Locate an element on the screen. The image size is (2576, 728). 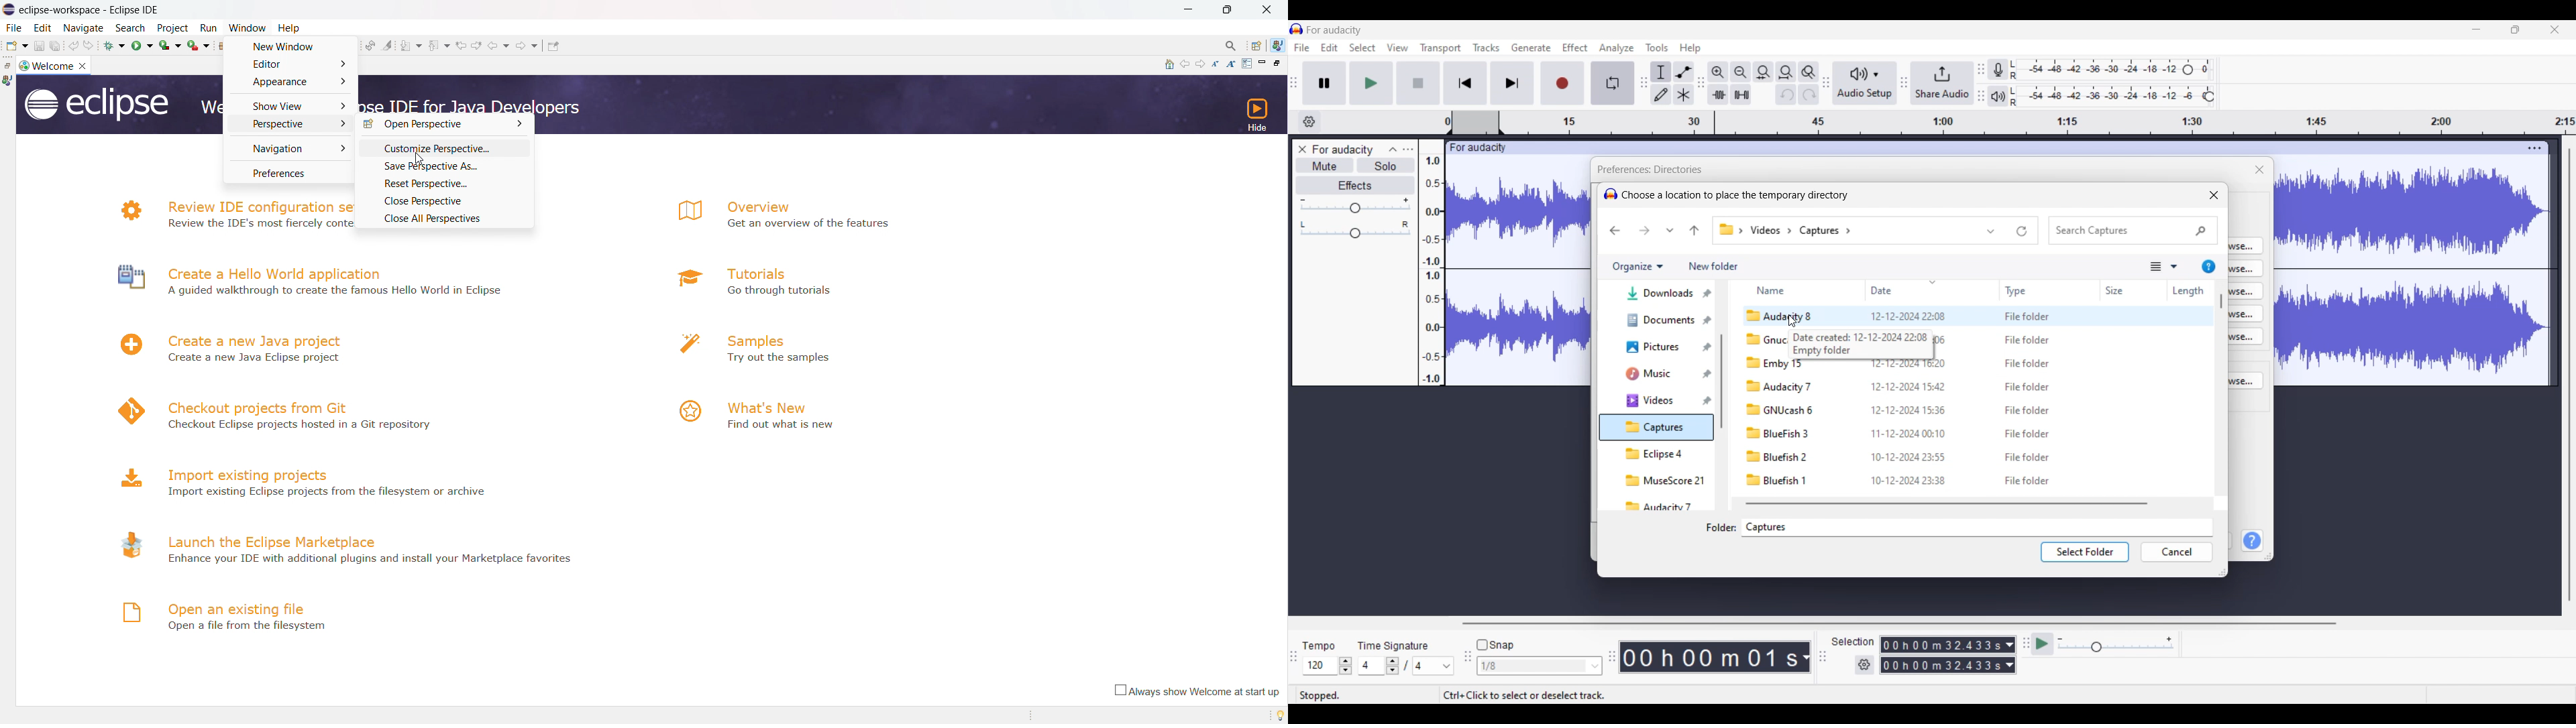
bluefish 3 is located at coordinates (1778, 433).